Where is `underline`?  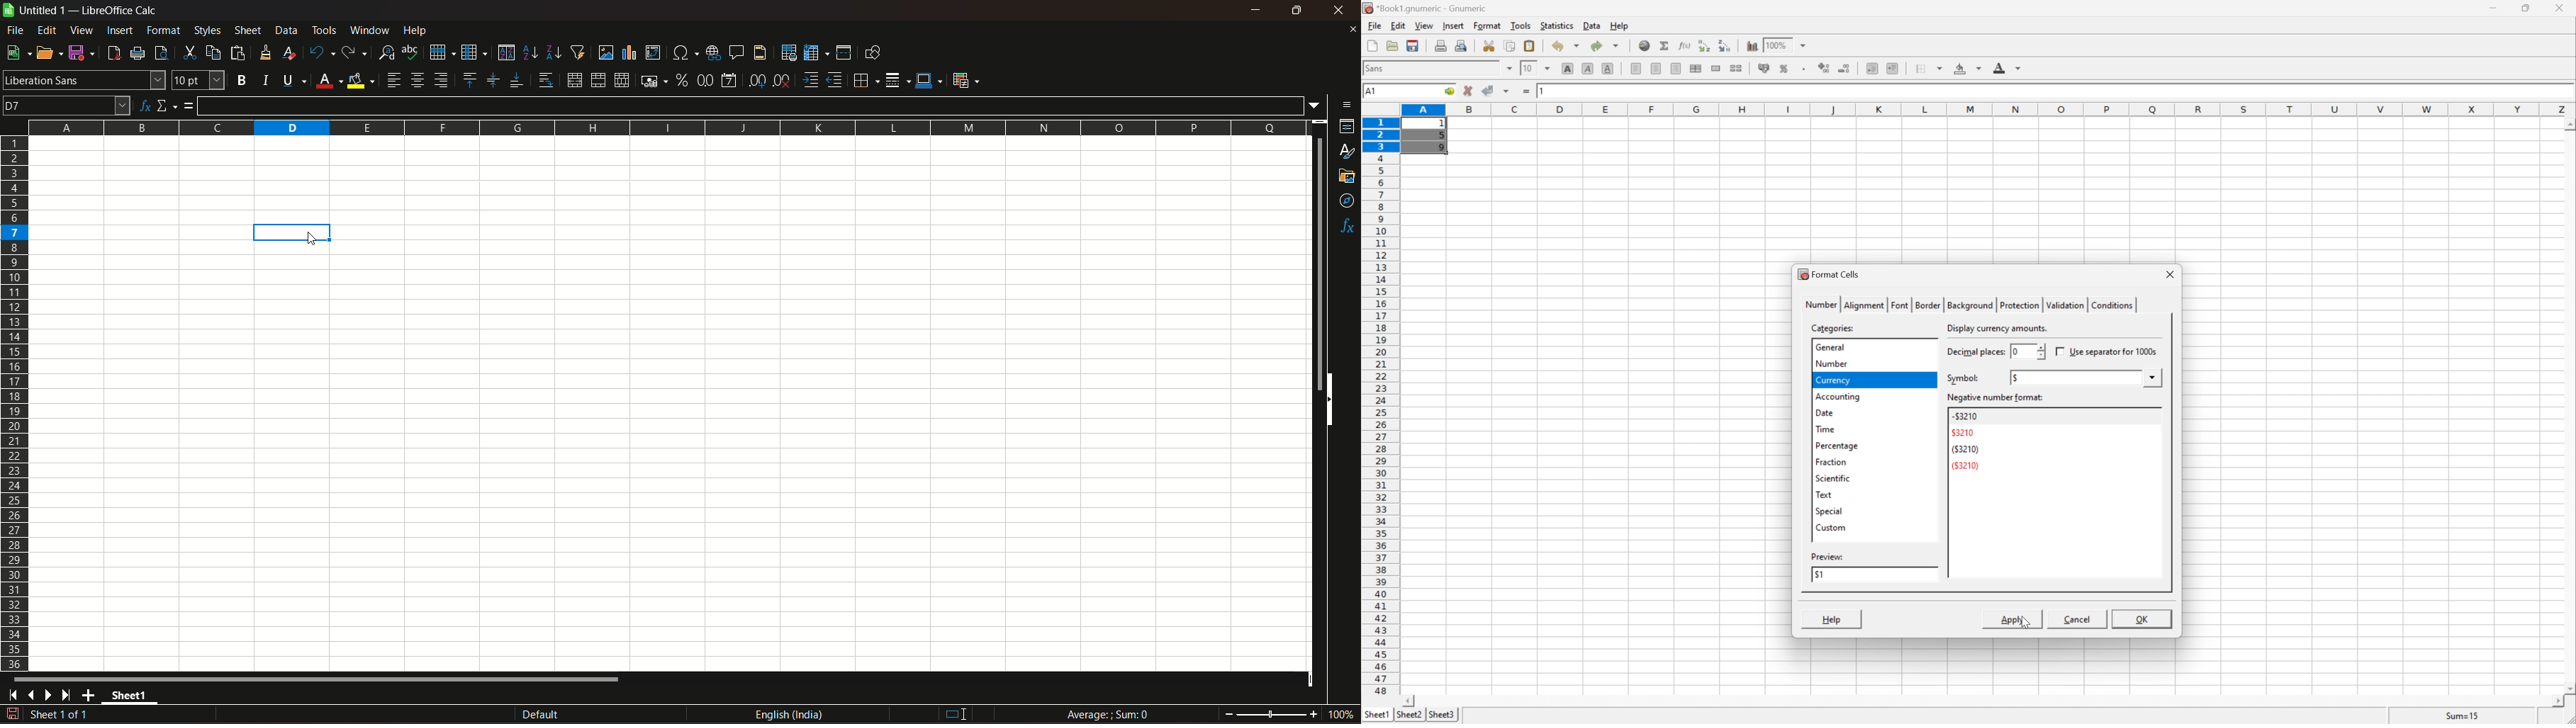 underline is located at coordinates (293, 80).